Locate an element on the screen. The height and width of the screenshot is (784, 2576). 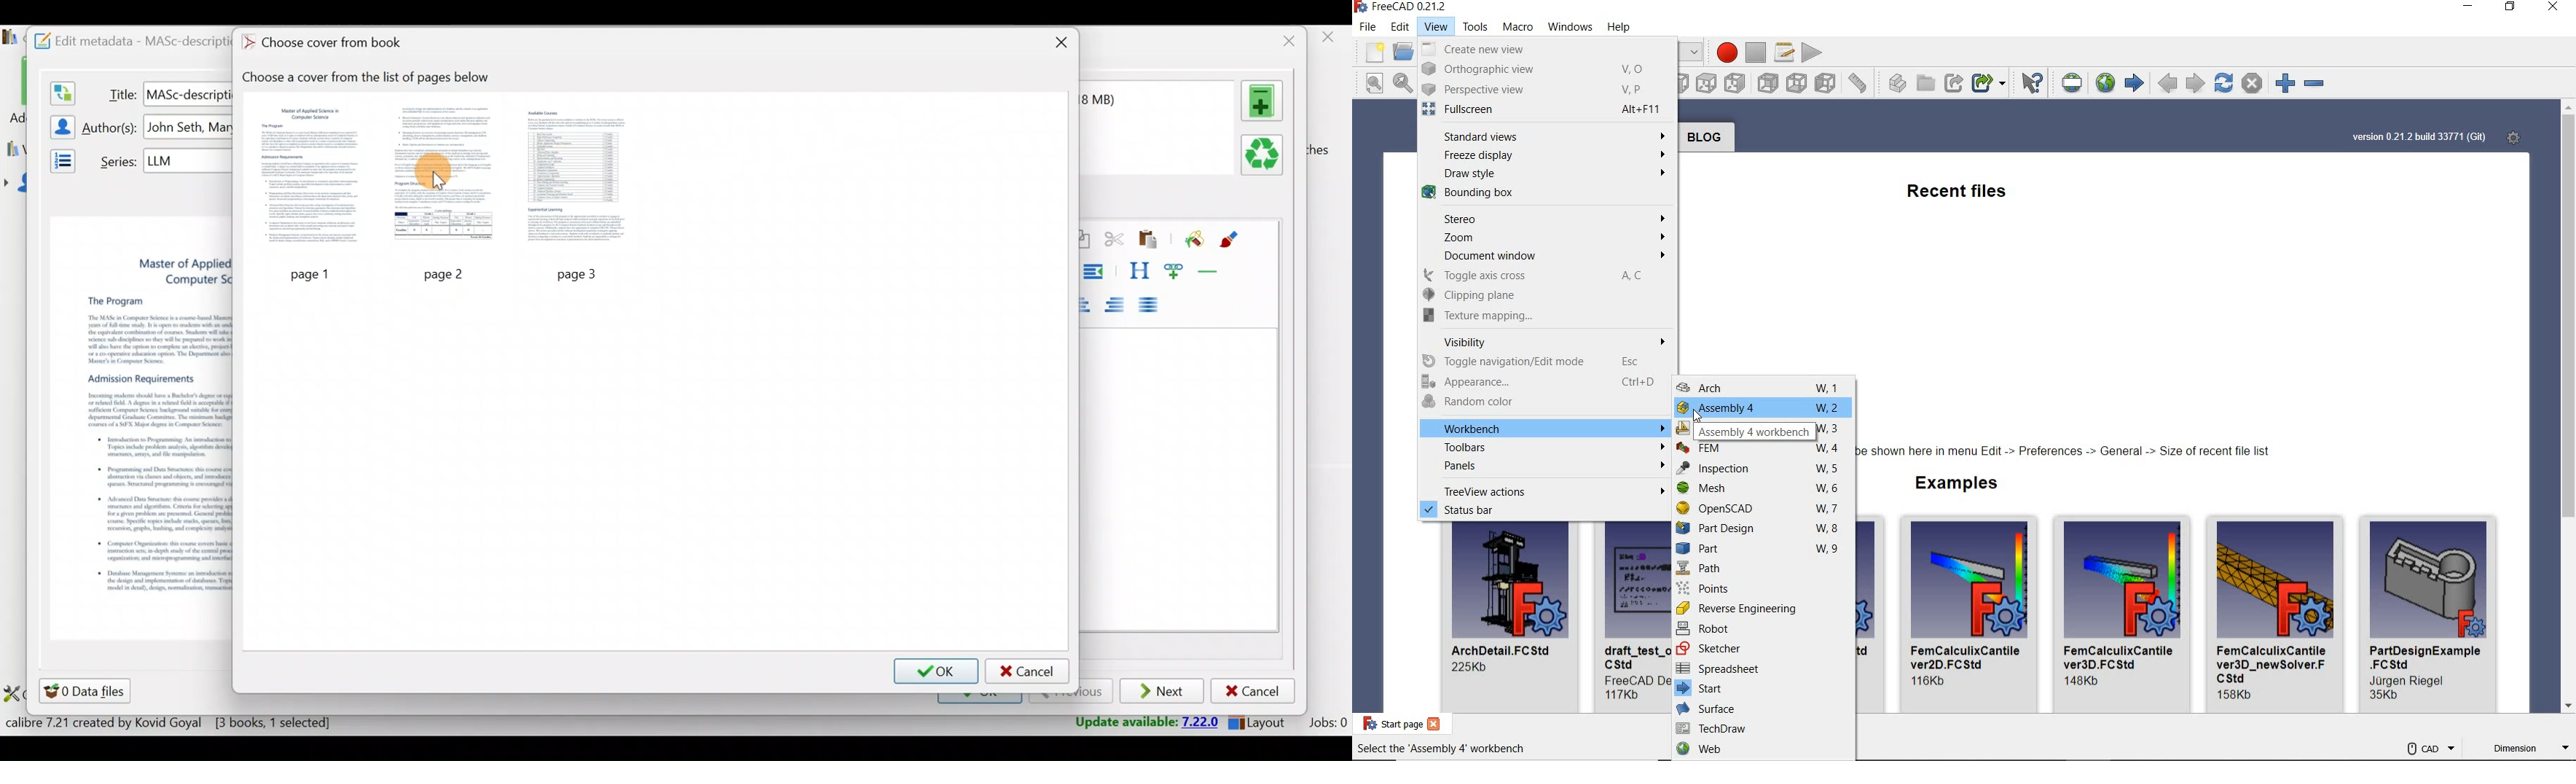
random color is located at coordinates (1544, 402).